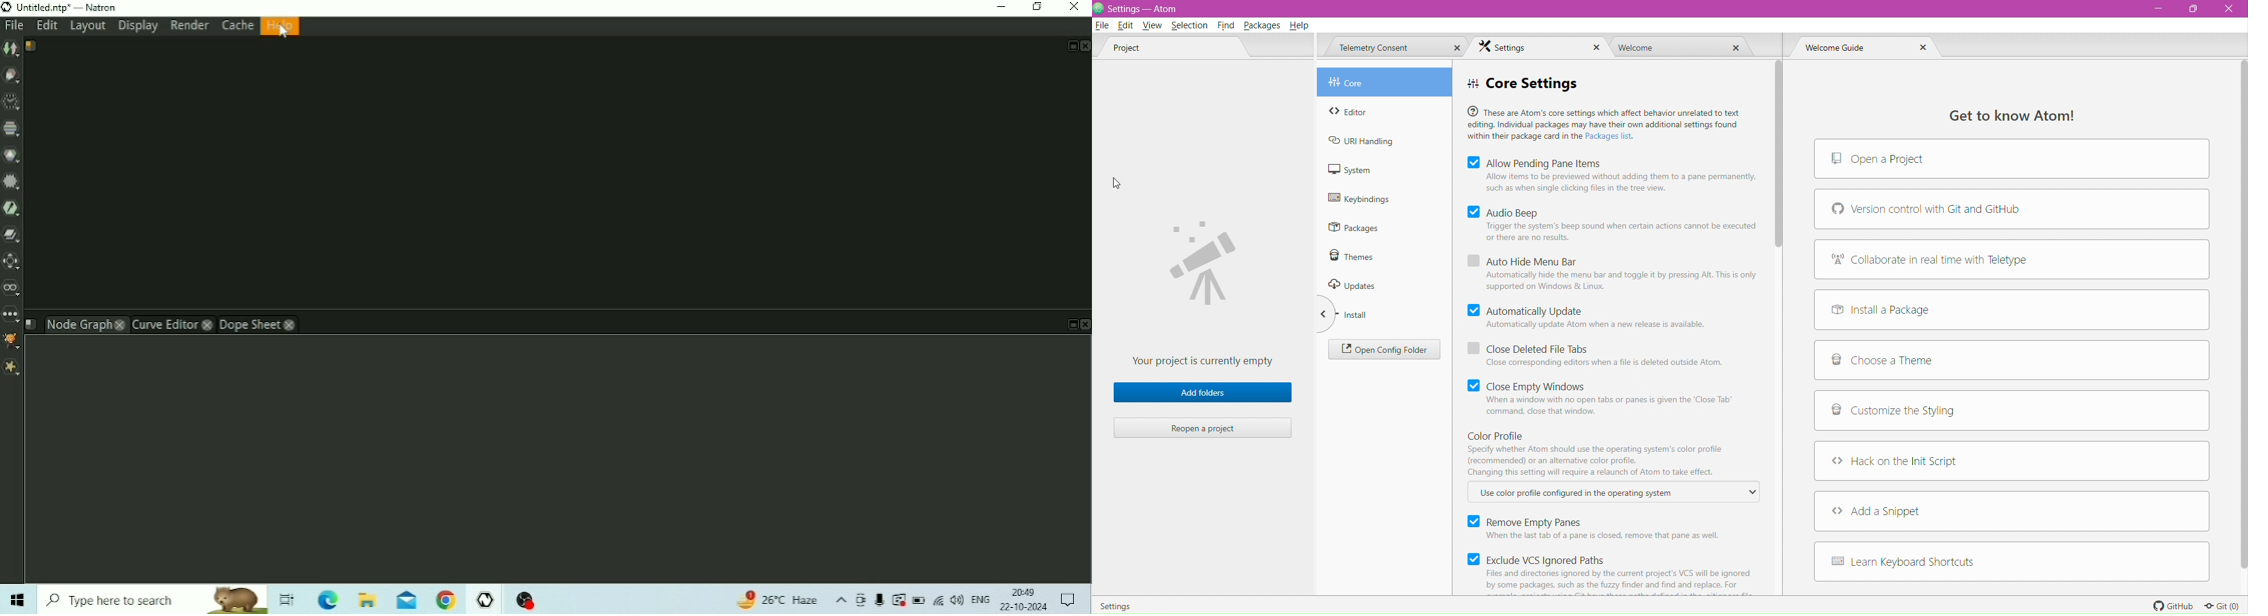 The image size is (2268, 616). What do you see at coordinates (1367, 169) in the screenshot?
I see `System` at bounding box center [1367, 169].